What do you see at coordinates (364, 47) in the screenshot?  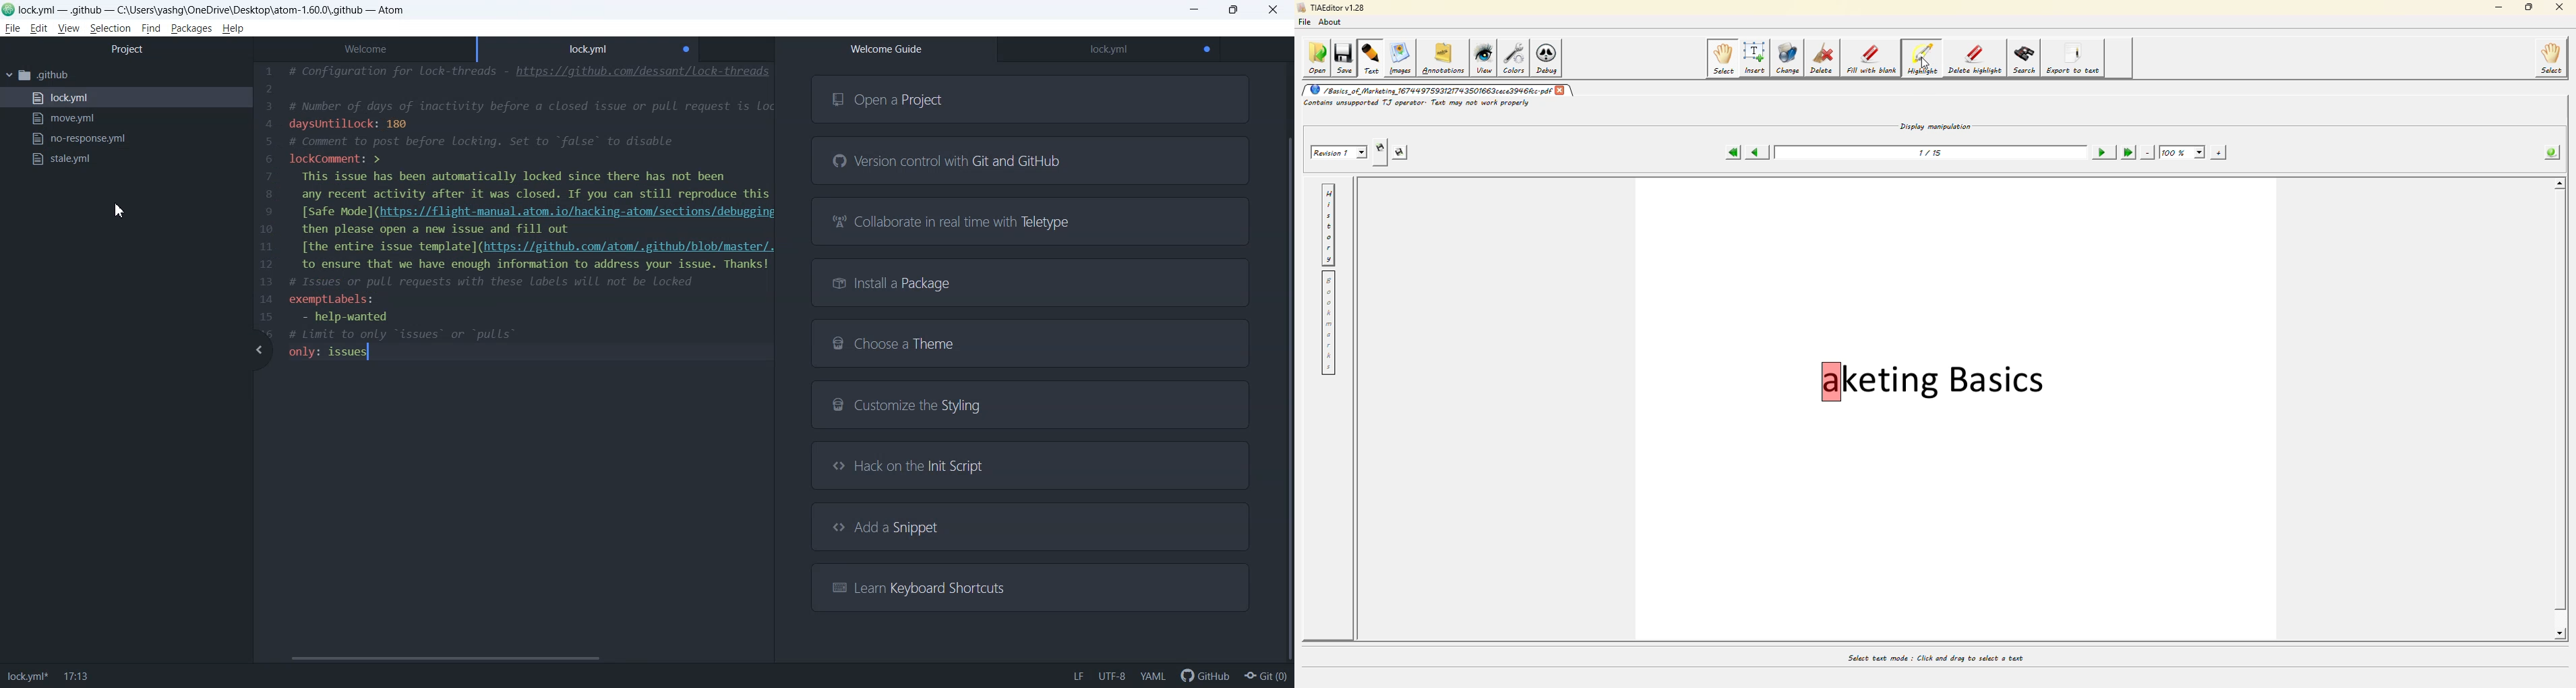 I see `Welcome ` at bounding box center [364, 47].